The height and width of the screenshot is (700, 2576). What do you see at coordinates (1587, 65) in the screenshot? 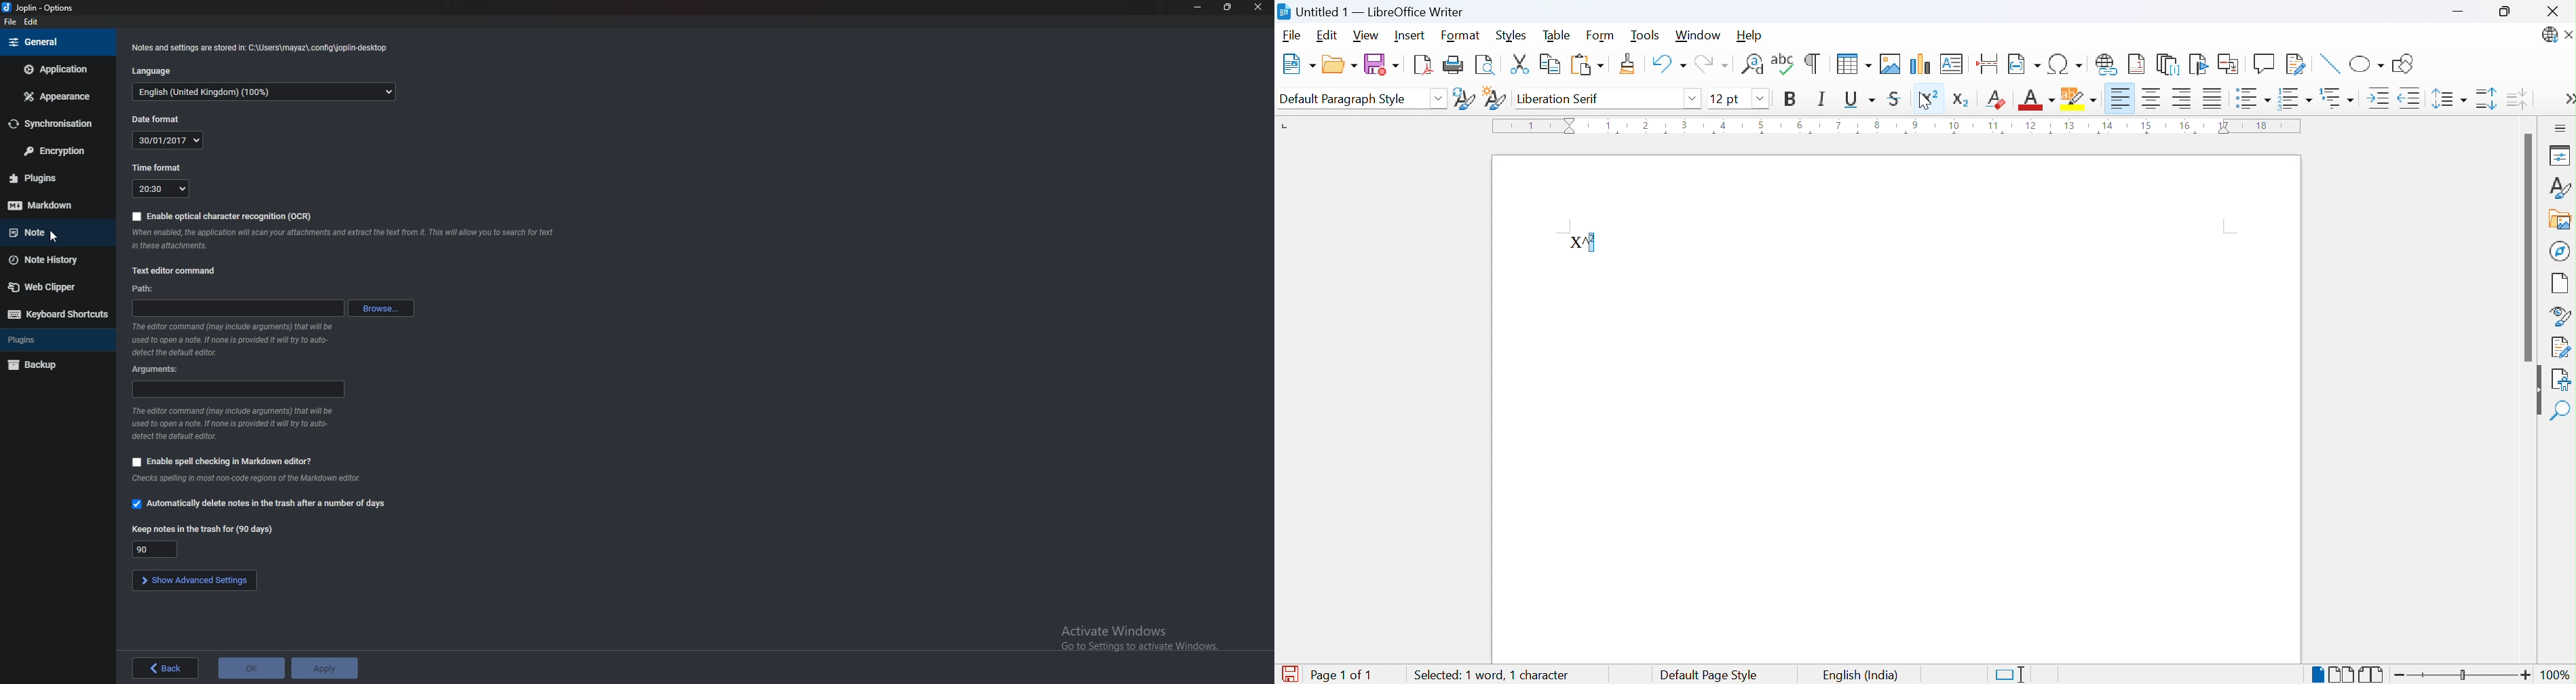
I see `Paste` at bounding box center [1587, 65].